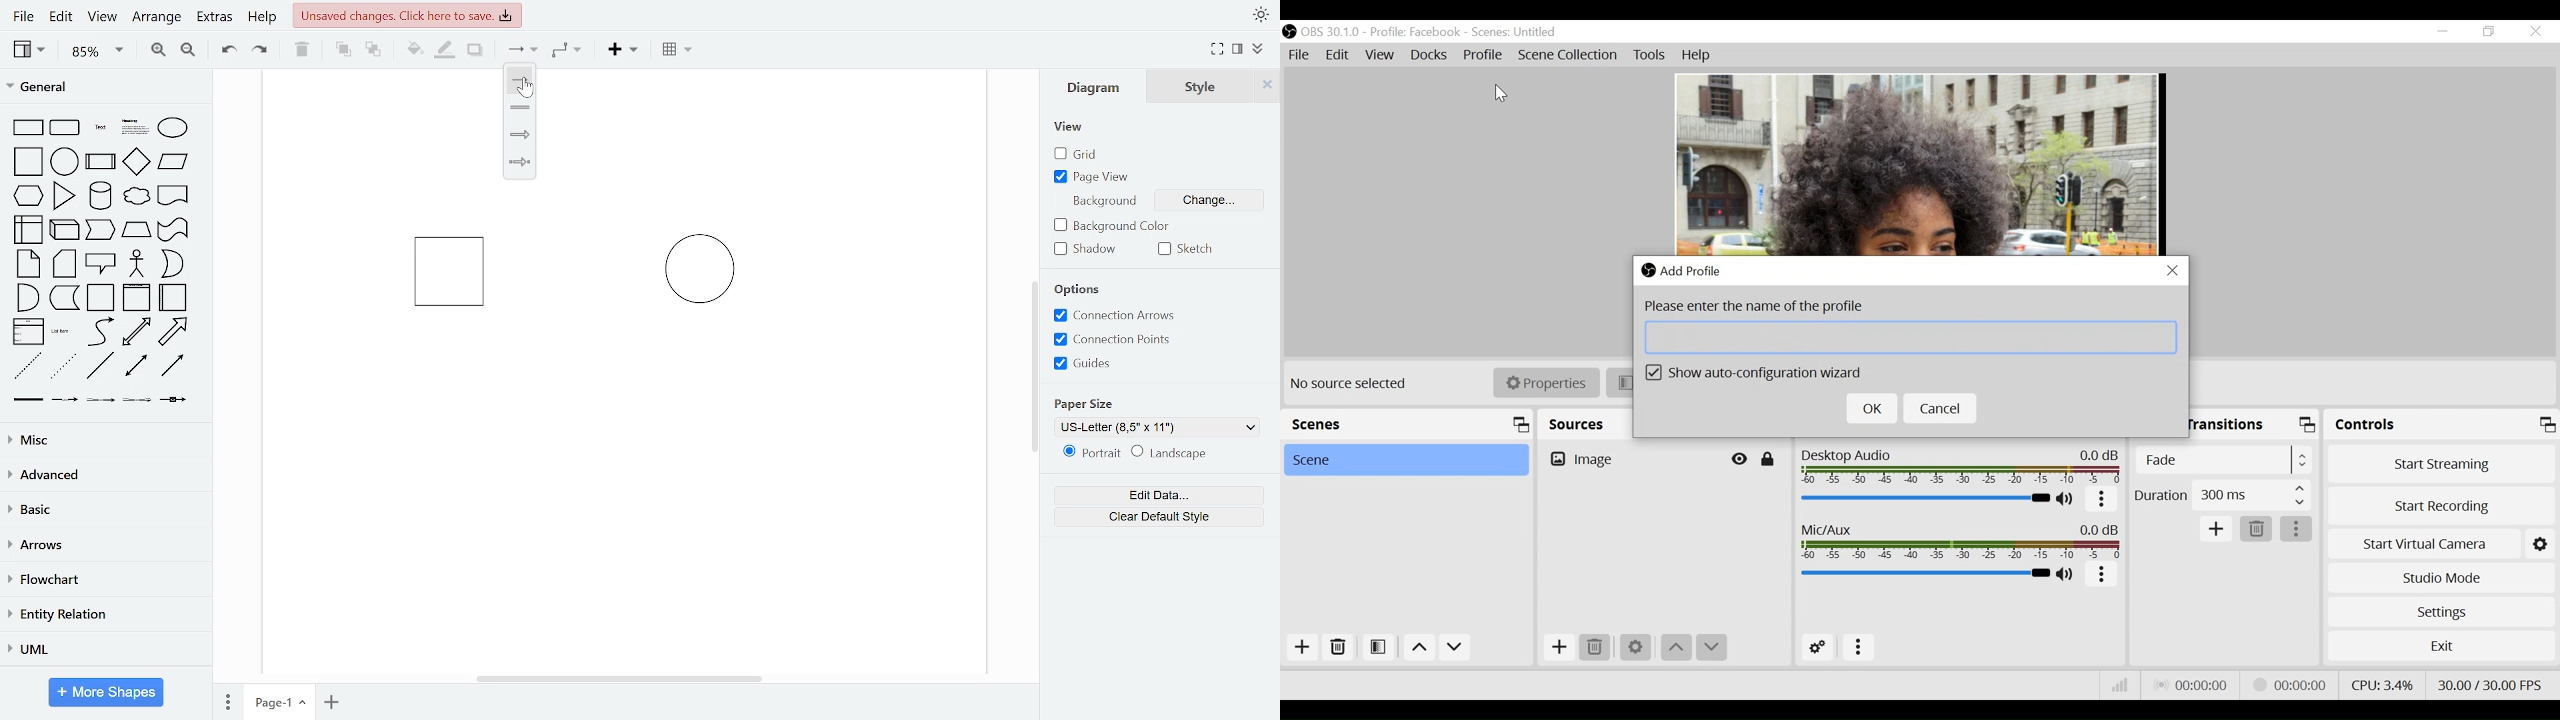 The image size is (2576, 728). I want to click on table, so click(679, 51).